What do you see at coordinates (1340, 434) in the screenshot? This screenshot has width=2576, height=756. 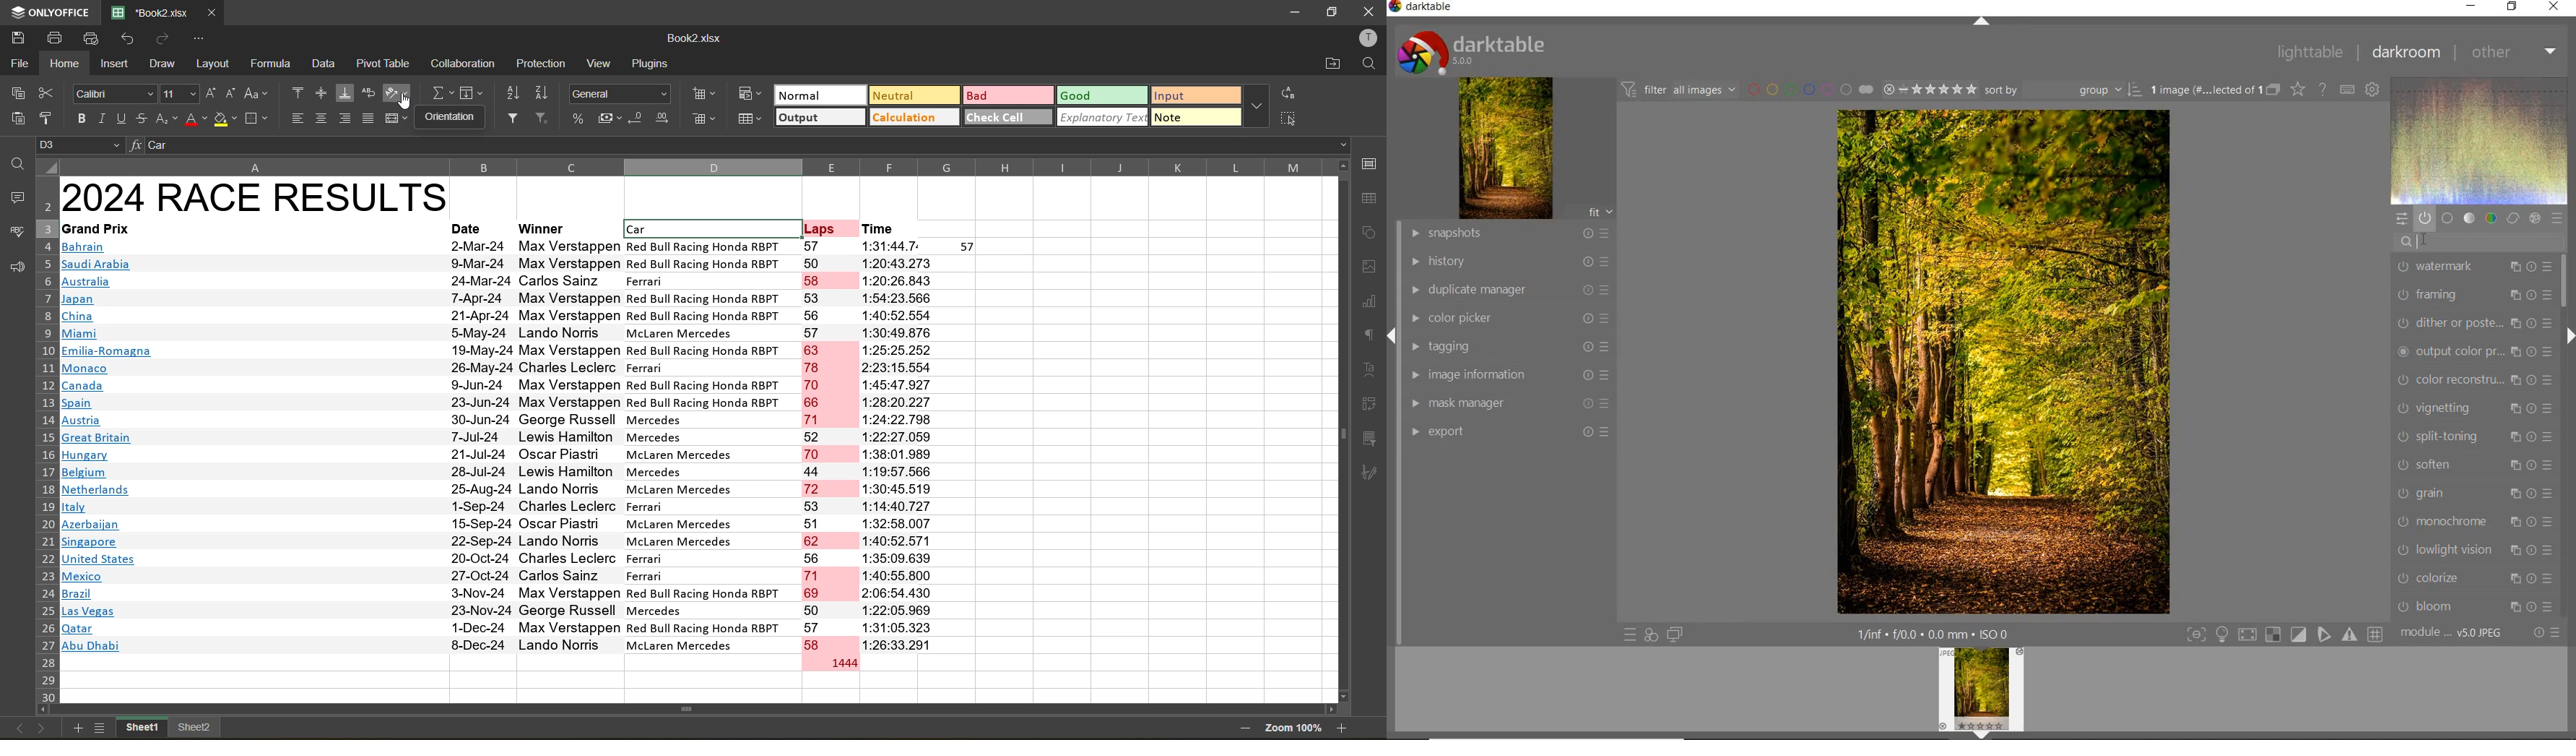 I see `Vertical scroll` at bounding box center [1340, 434].